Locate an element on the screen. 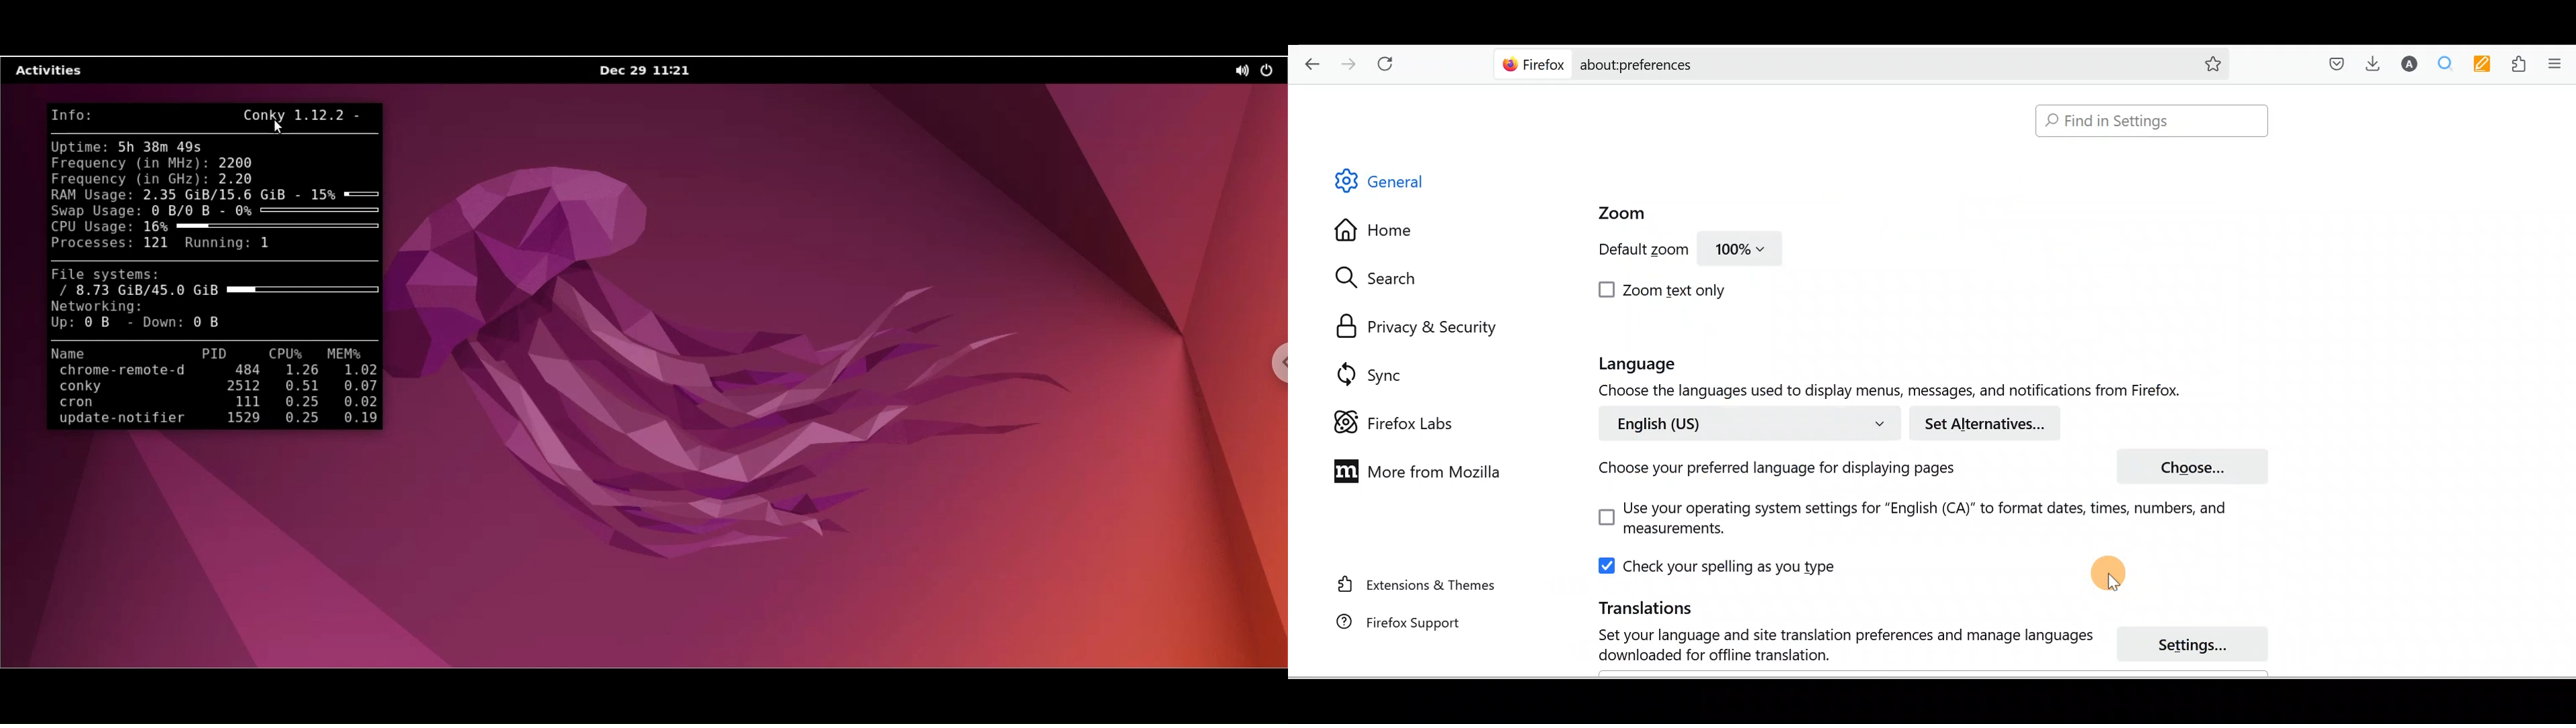 This screenshot has height=728, width=2576. English (US) is located at coordinates (1746, 422).